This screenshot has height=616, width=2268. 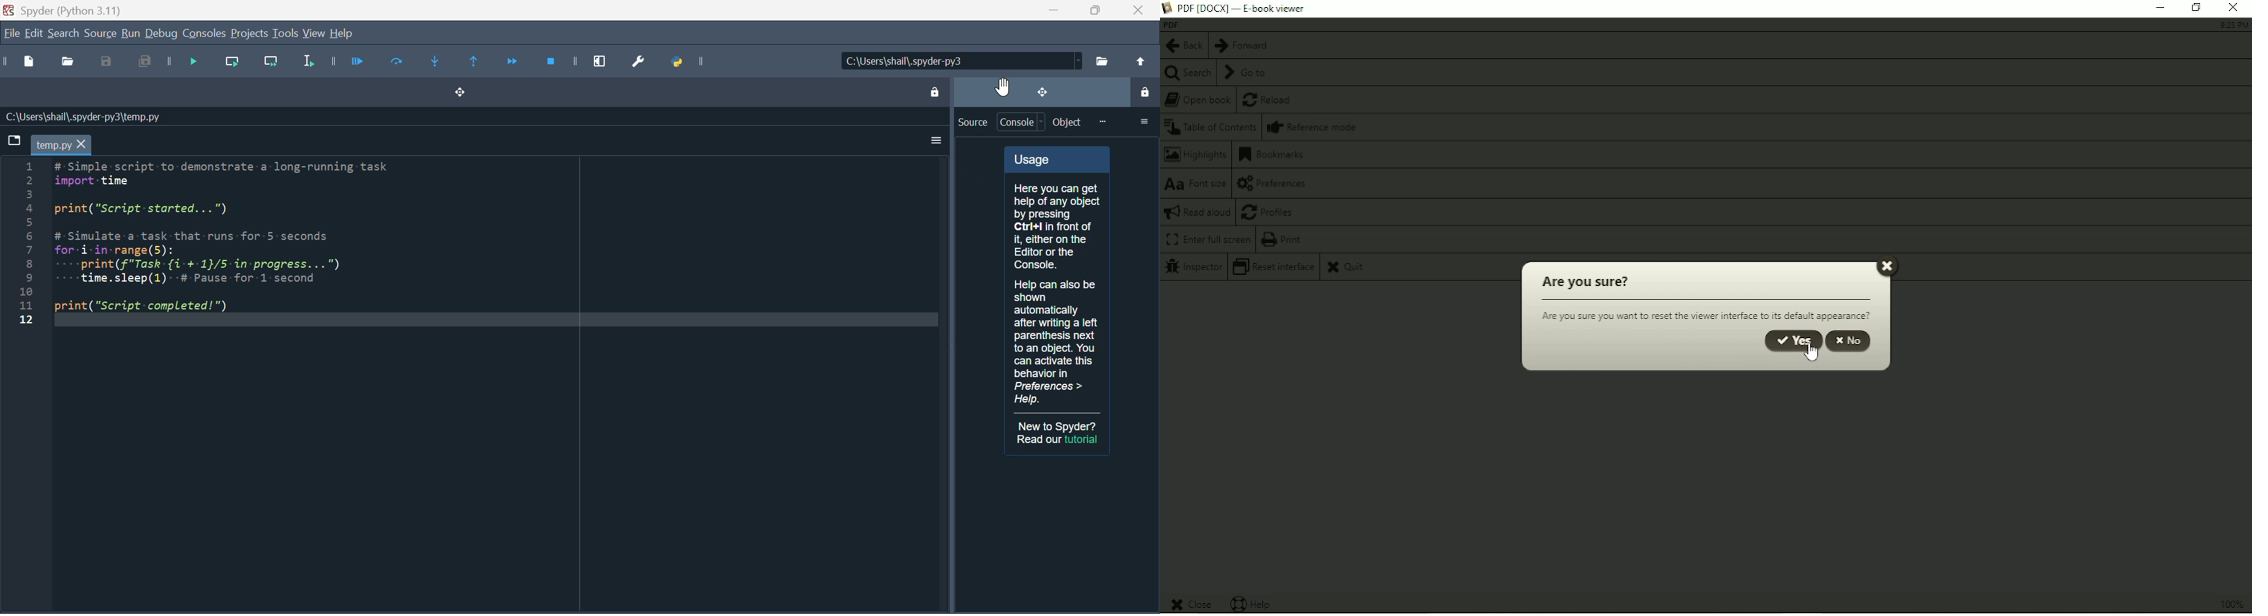 I want to click on drag and drop, so click(x=1041, y=91).